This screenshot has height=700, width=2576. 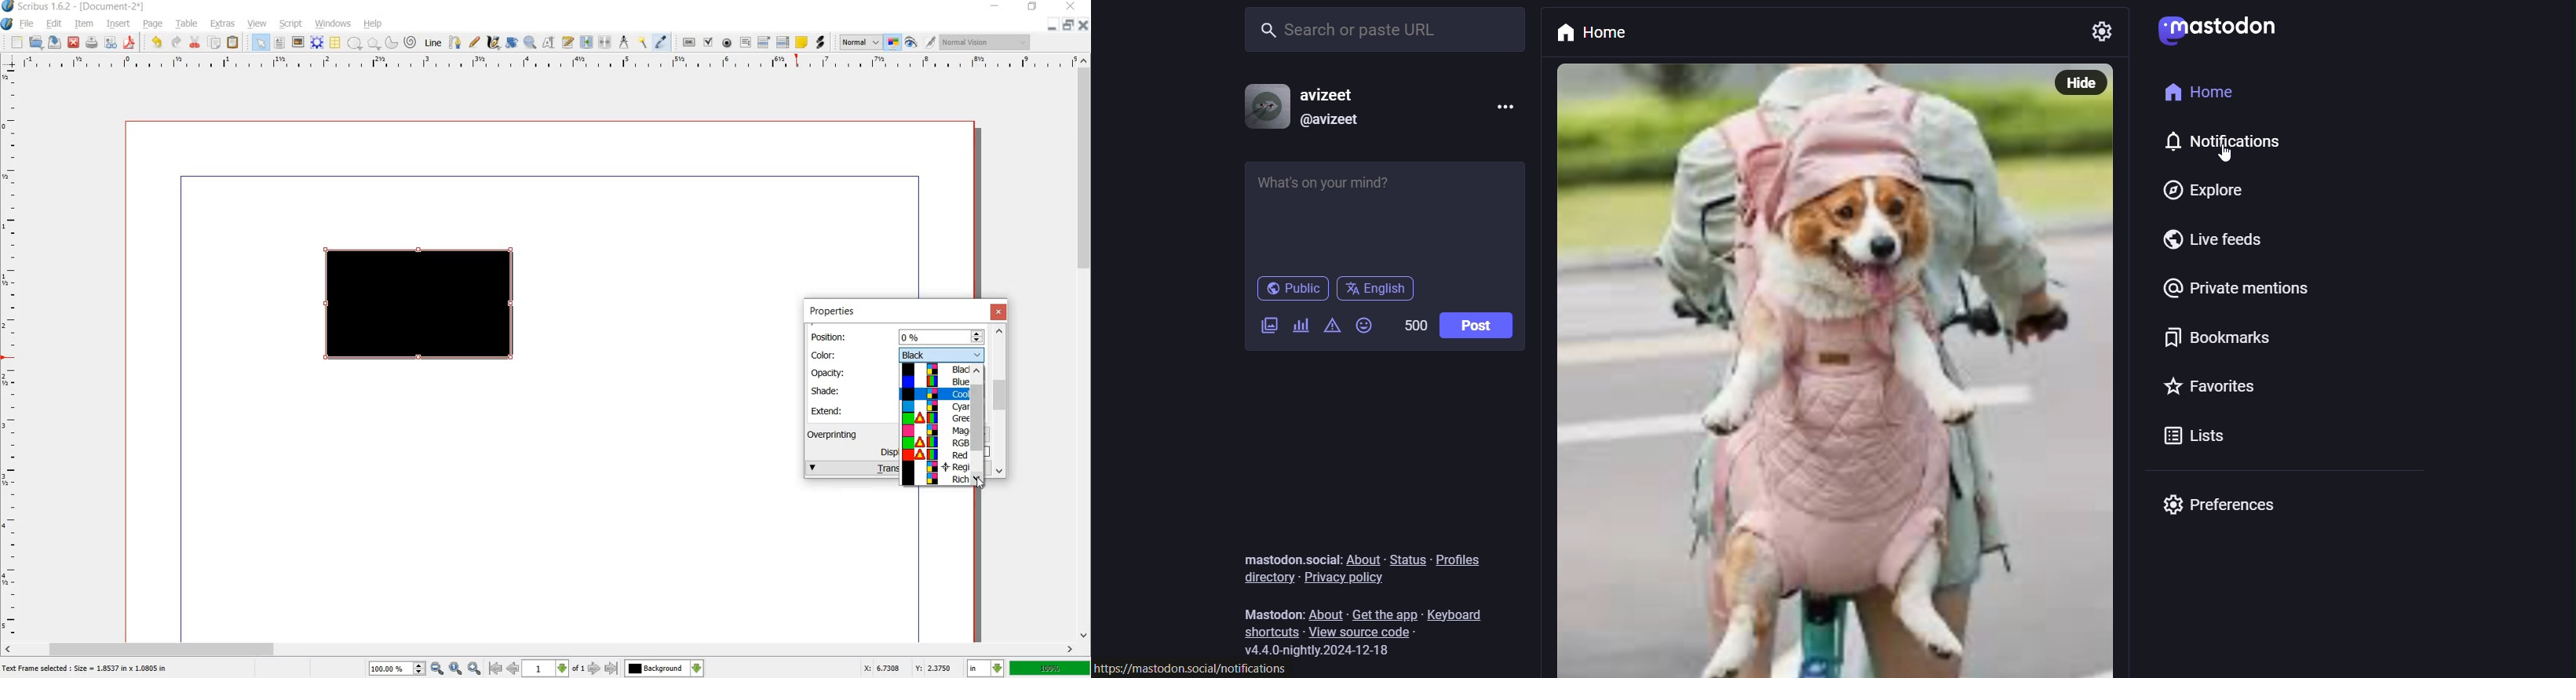 What do you see at coordinates (829, 354) in the screenshot?
I see `color` at bounding box center [829, 354].